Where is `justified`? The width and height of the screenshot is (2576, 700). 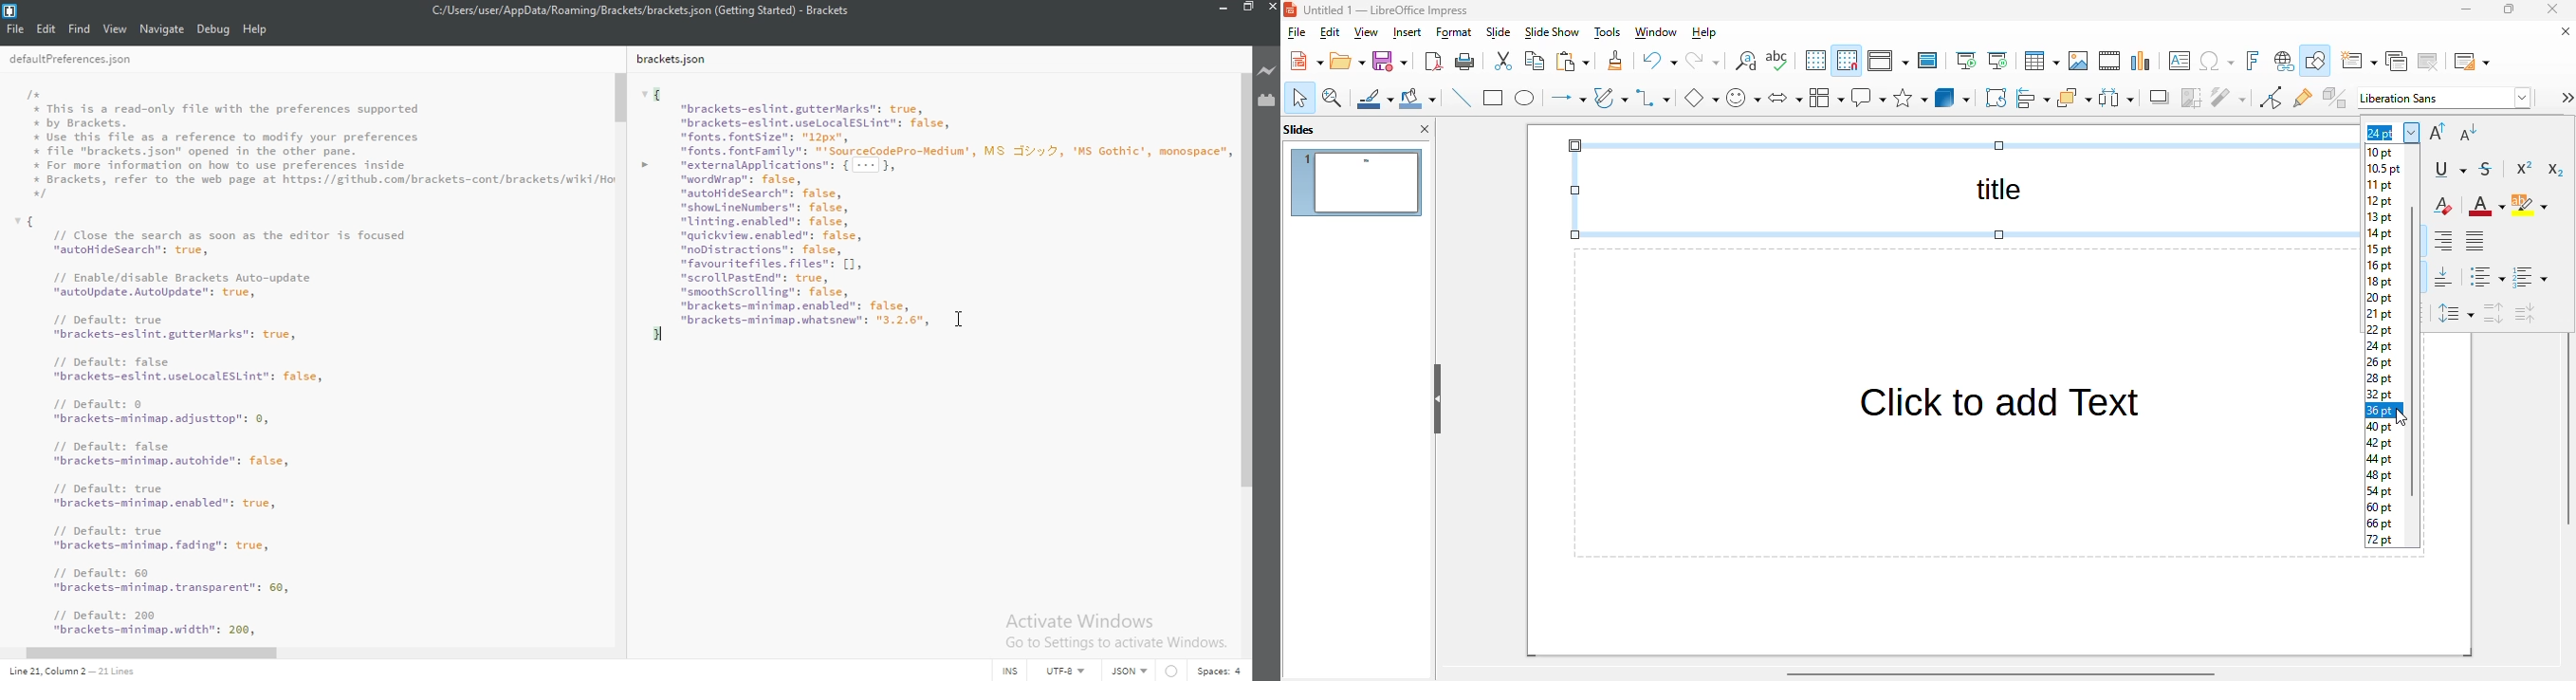
justified is located at coordinates (2475, 239).